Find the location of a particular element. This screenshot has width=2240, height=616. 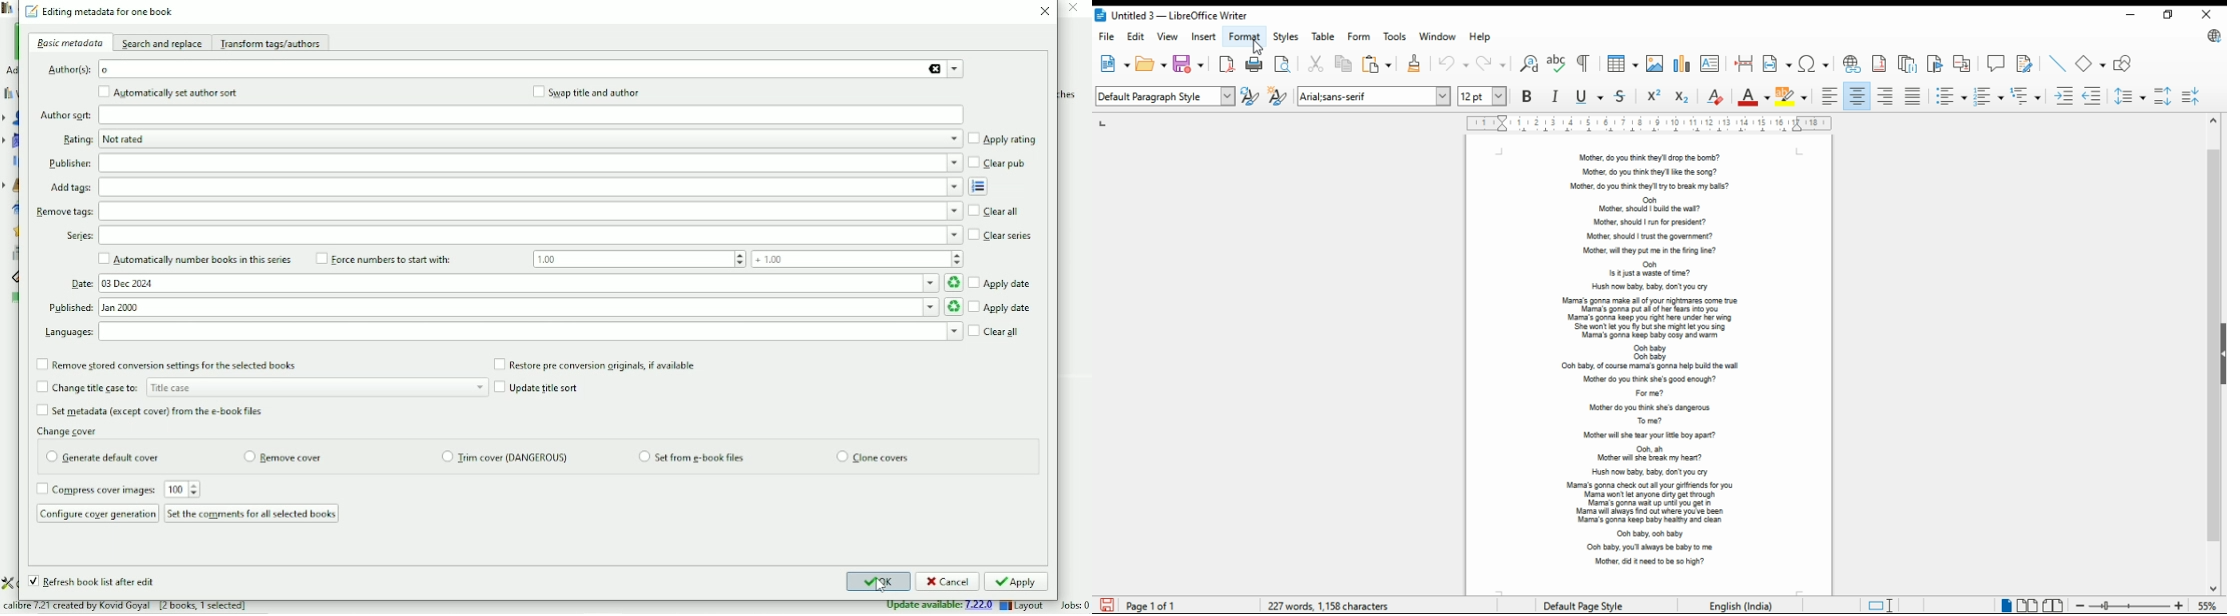

Author sort input is located at coordinates (534, 114).